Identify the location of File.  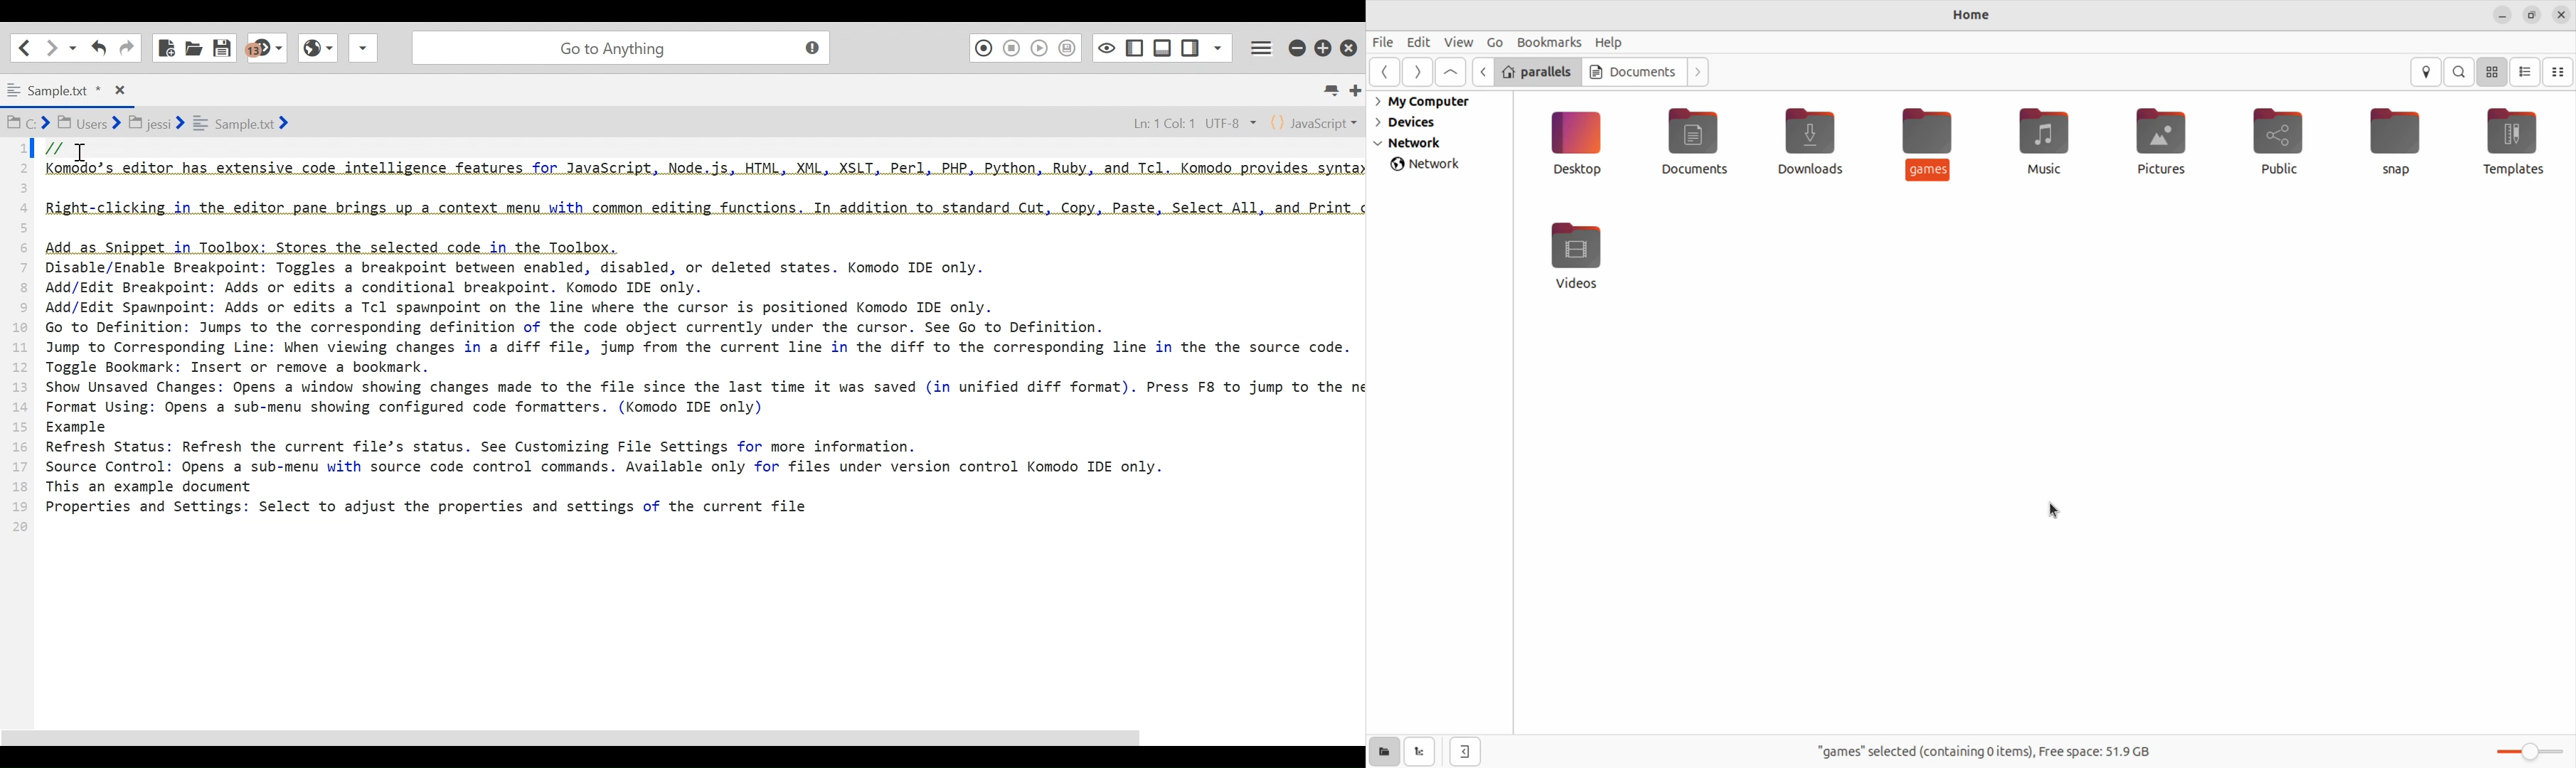
(1385, 45).